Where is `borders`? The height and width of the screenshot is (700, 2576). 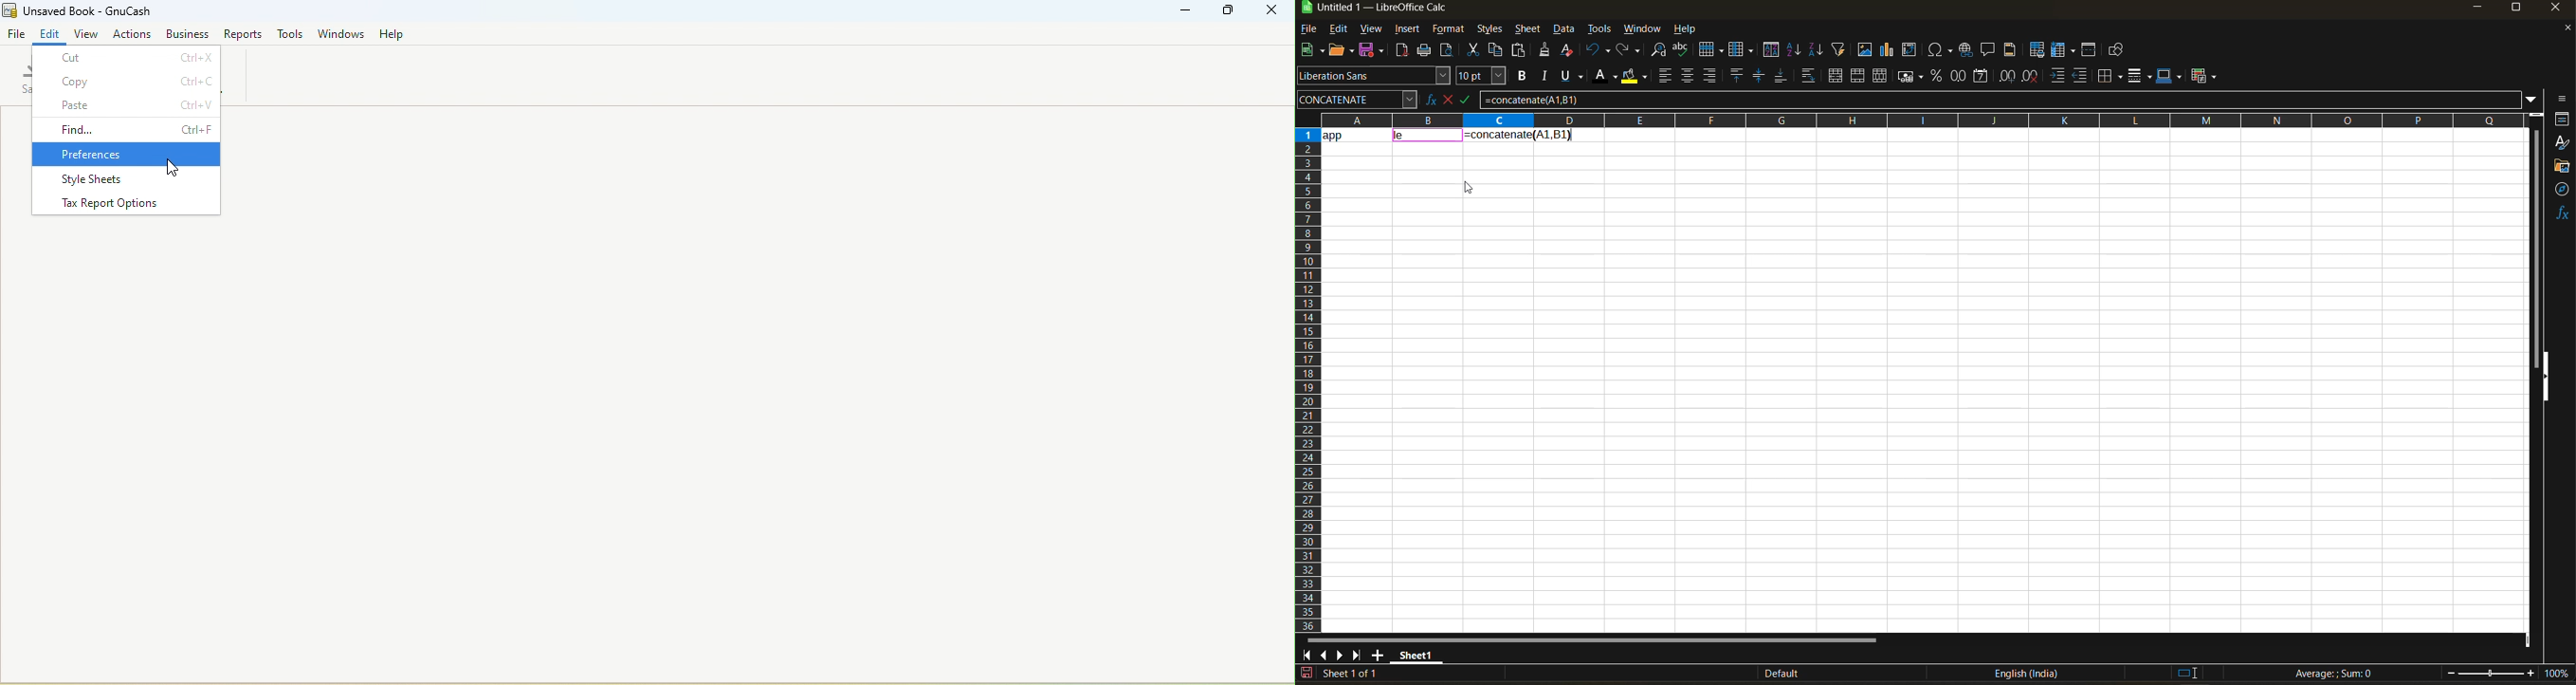 borders is located at coordinates (2110, 76).